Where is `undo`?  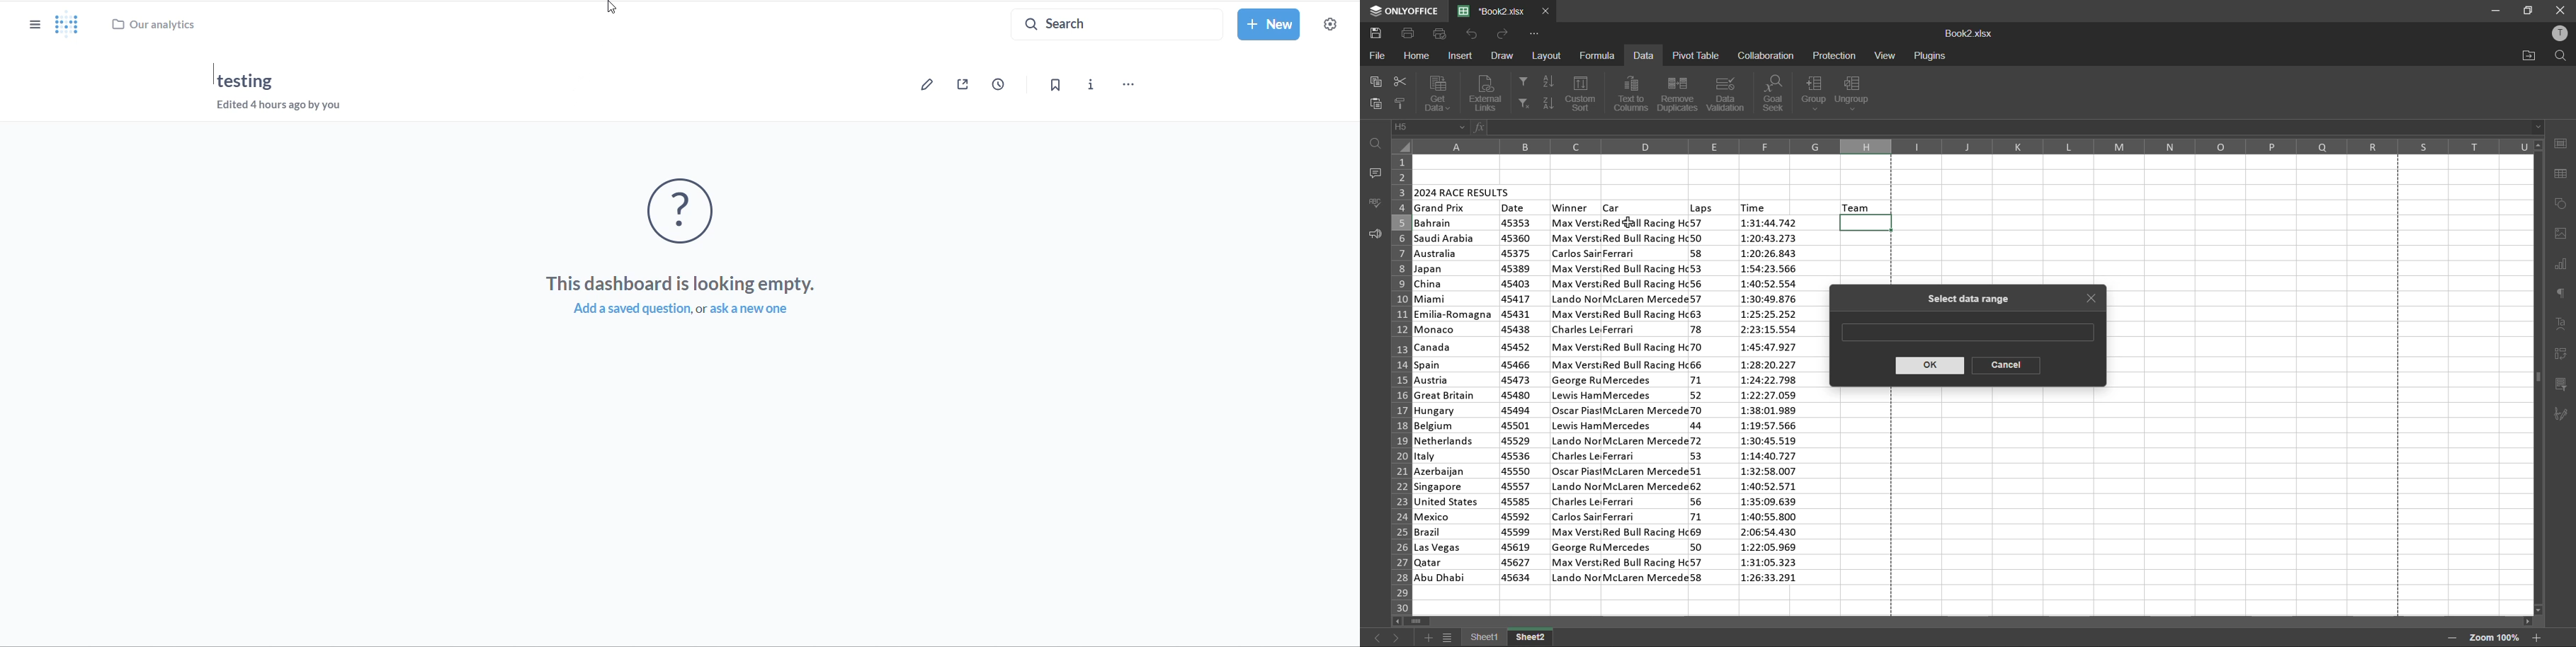
undo is located at coordinates (1471, 34).